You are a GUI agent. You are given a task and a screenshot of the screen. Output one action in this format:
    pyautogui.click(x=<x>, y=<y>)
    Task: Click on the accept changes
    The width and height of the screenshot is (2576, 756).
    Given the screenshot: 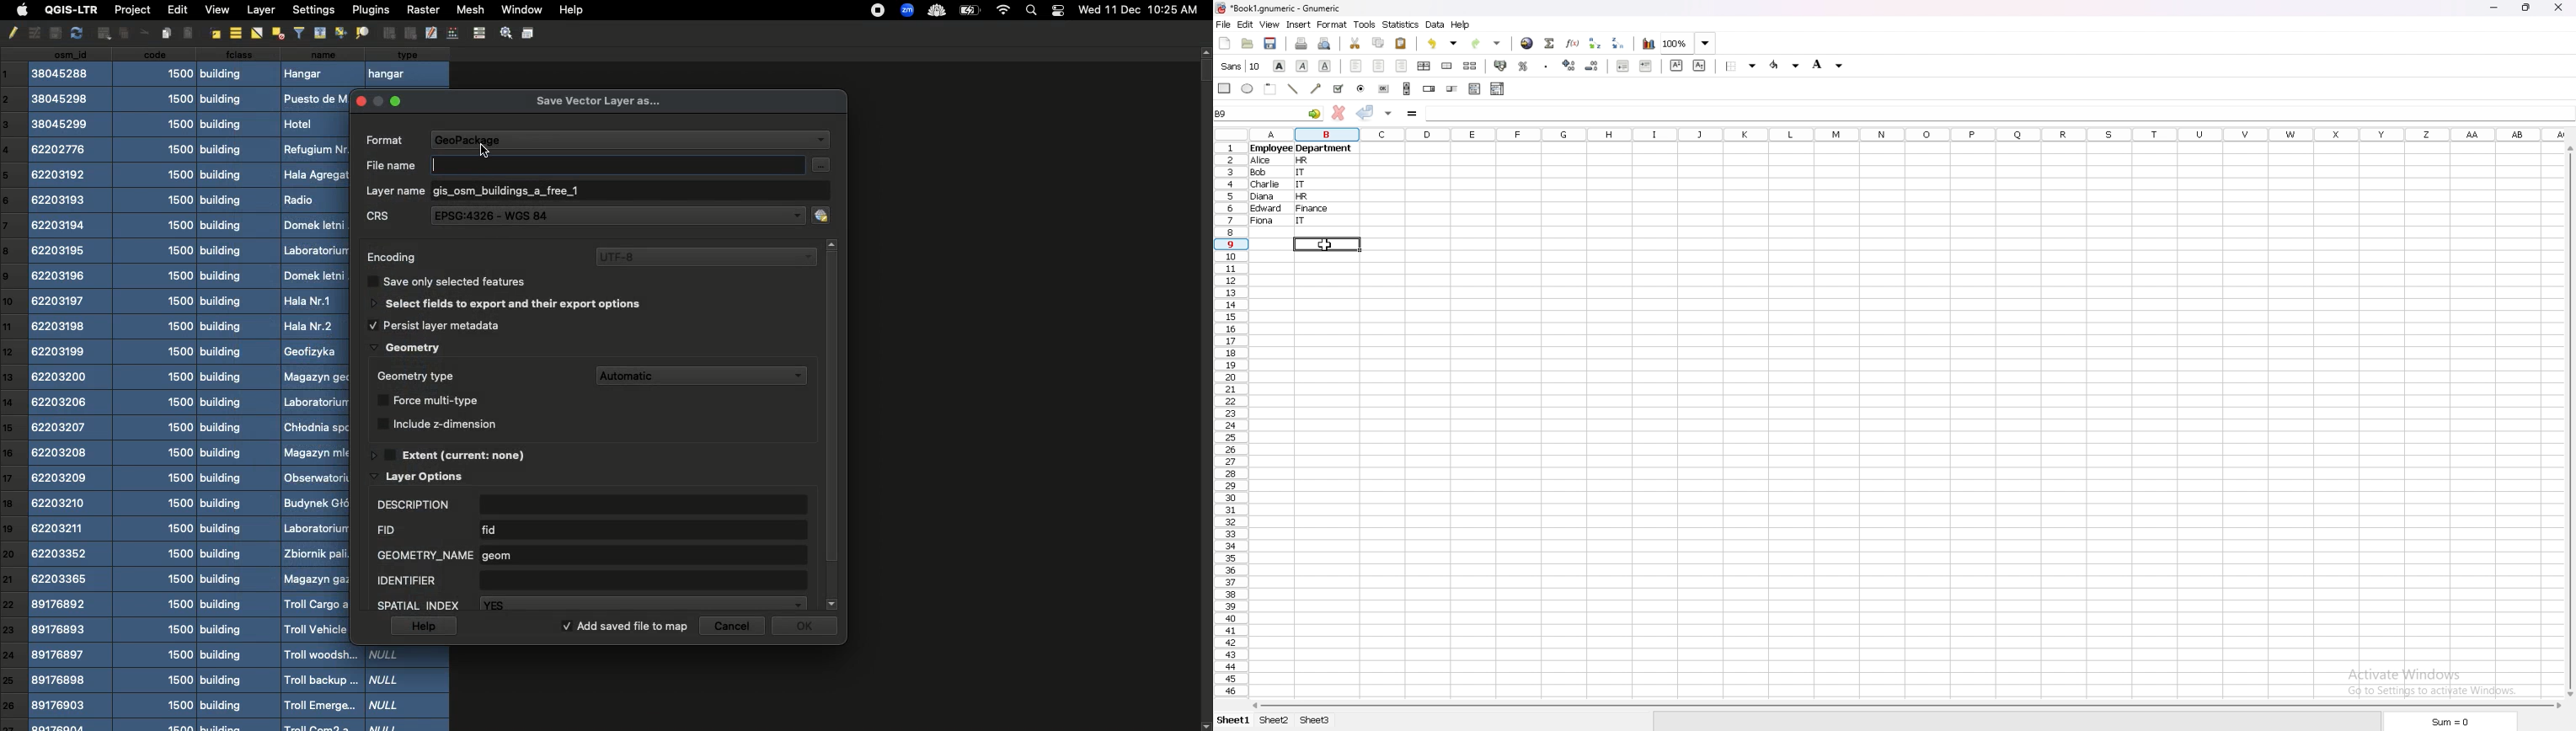 What is the action you would take?
    pyautogui.click(x=1367, y=111)
    